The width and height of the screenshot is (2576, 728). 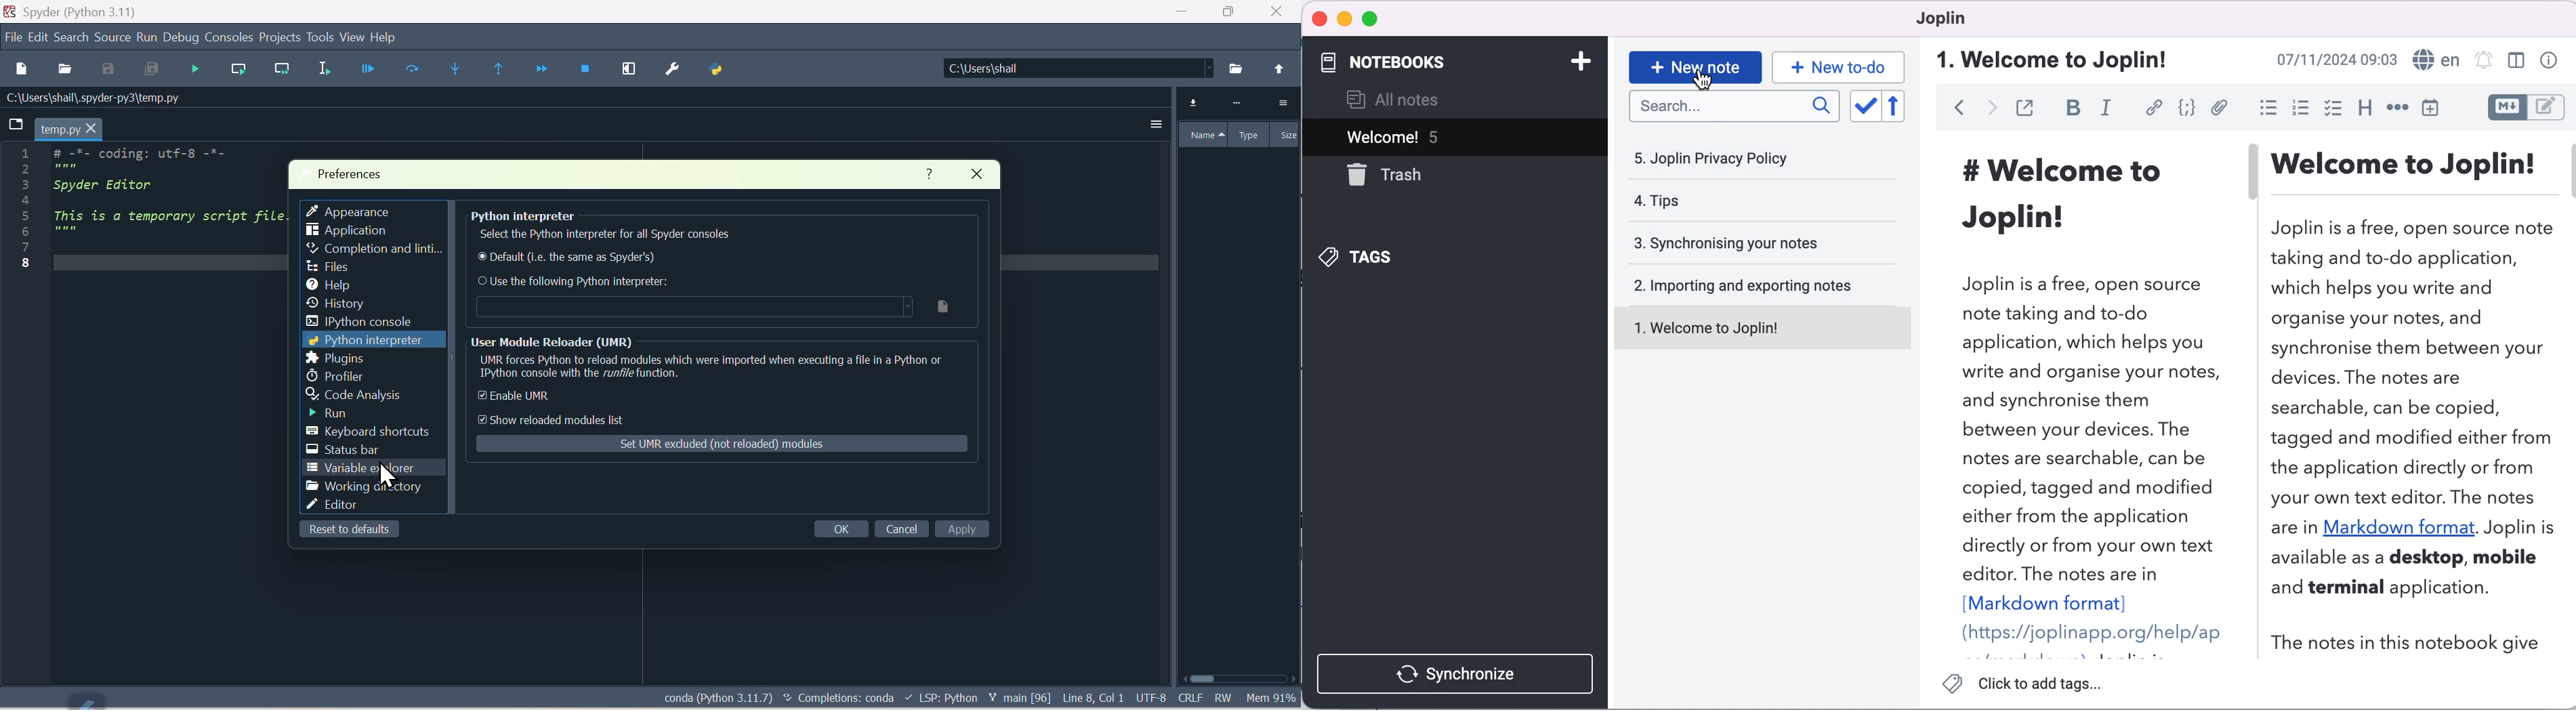 What do you see at coordinates (2221, 109) in the screenshot?
I see `add file` at bounding box center [2221, 109].